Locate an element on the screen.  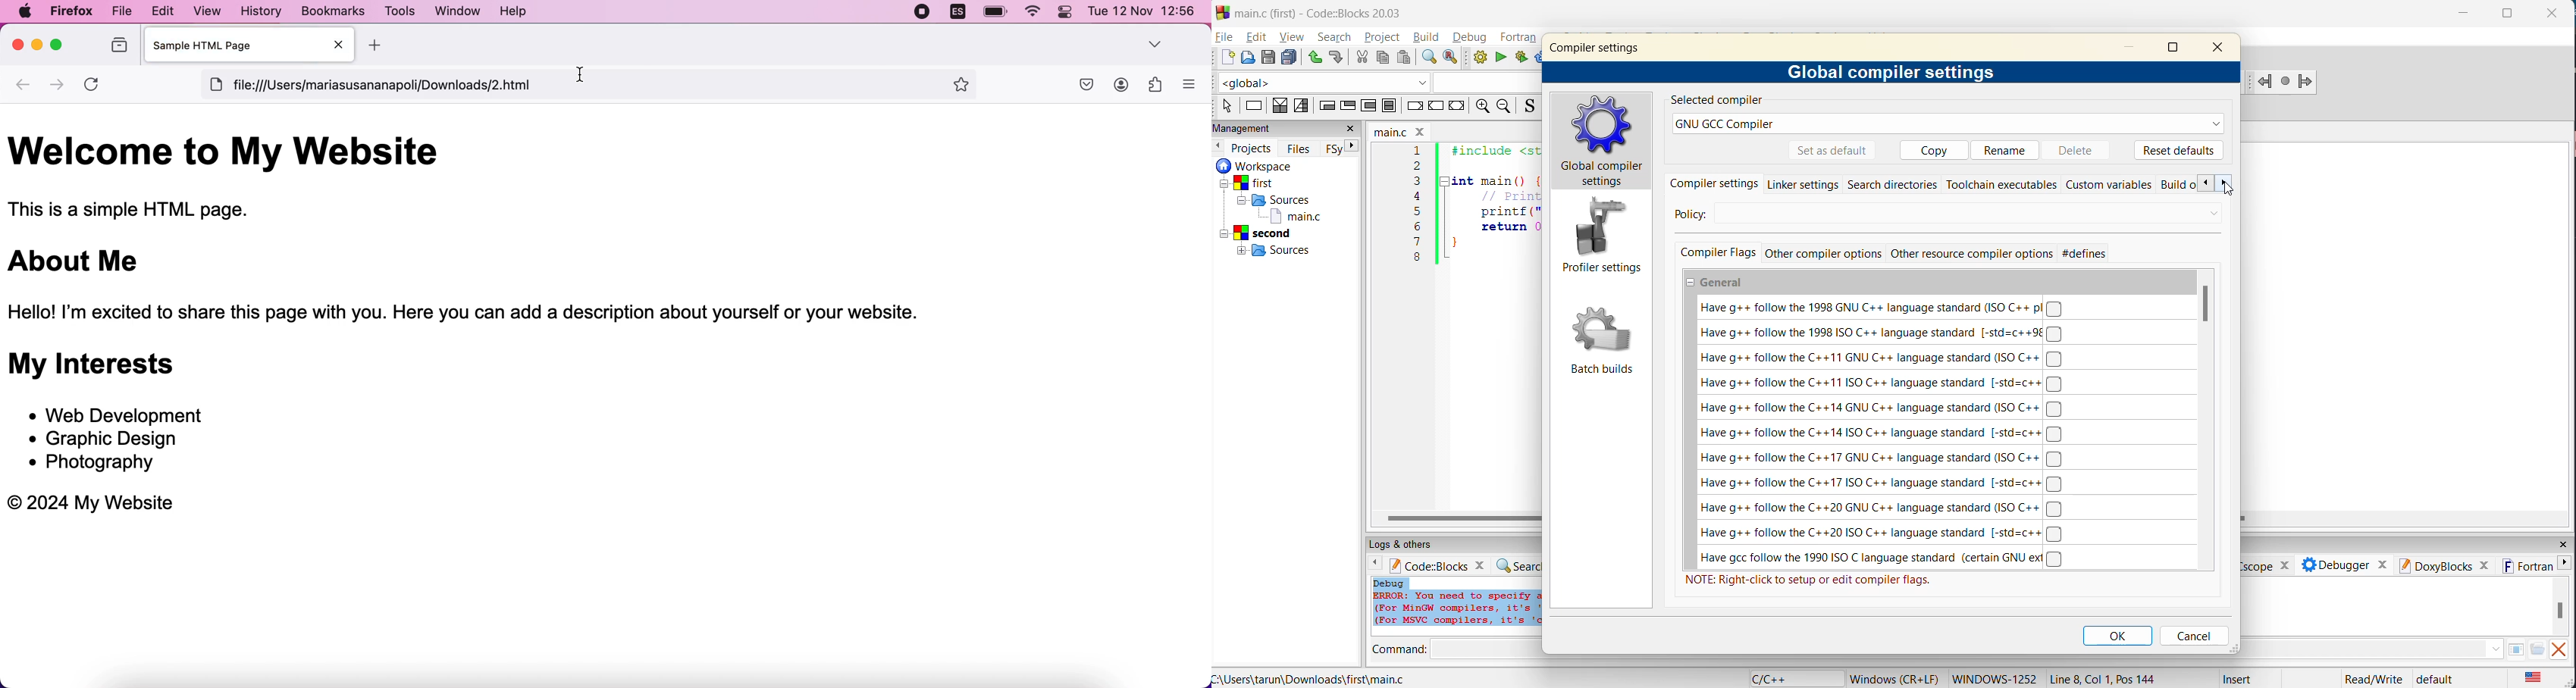
Have g++ follow the 1998 ISO C++ language standard [-std=c++9 is located at coordinates (1881, 333).